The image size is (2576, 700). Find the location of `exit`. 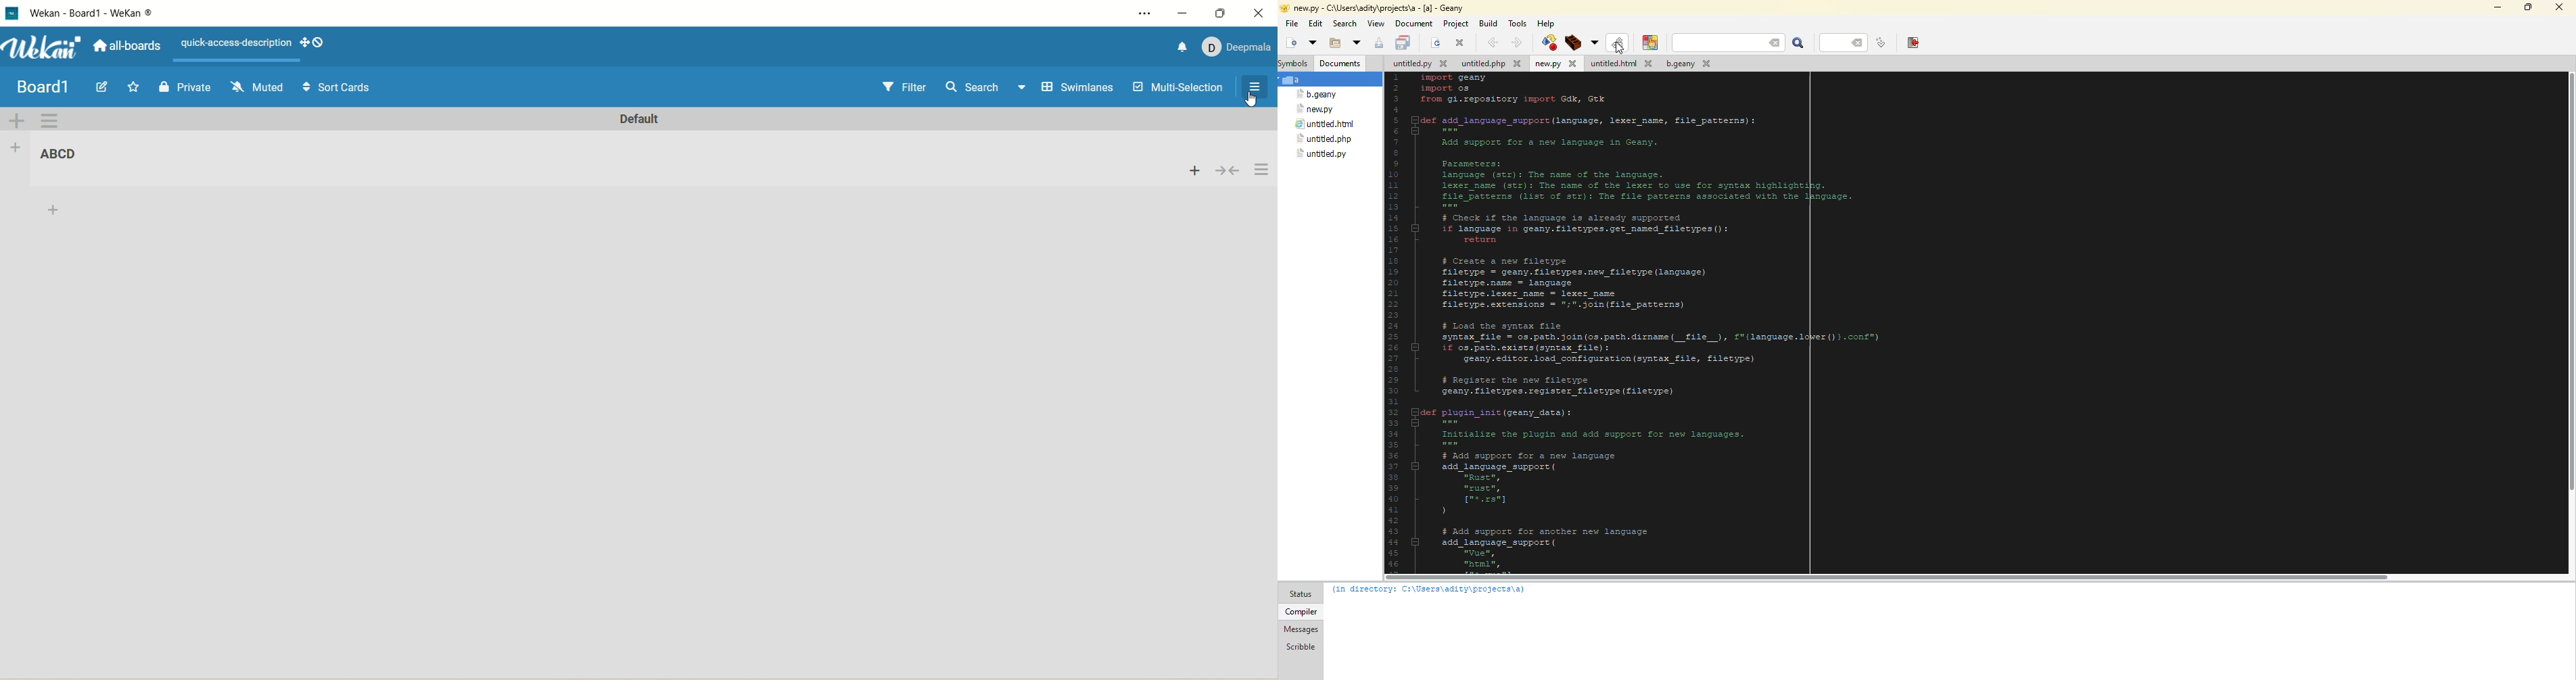

exit is located at coordinates (1914, 43).